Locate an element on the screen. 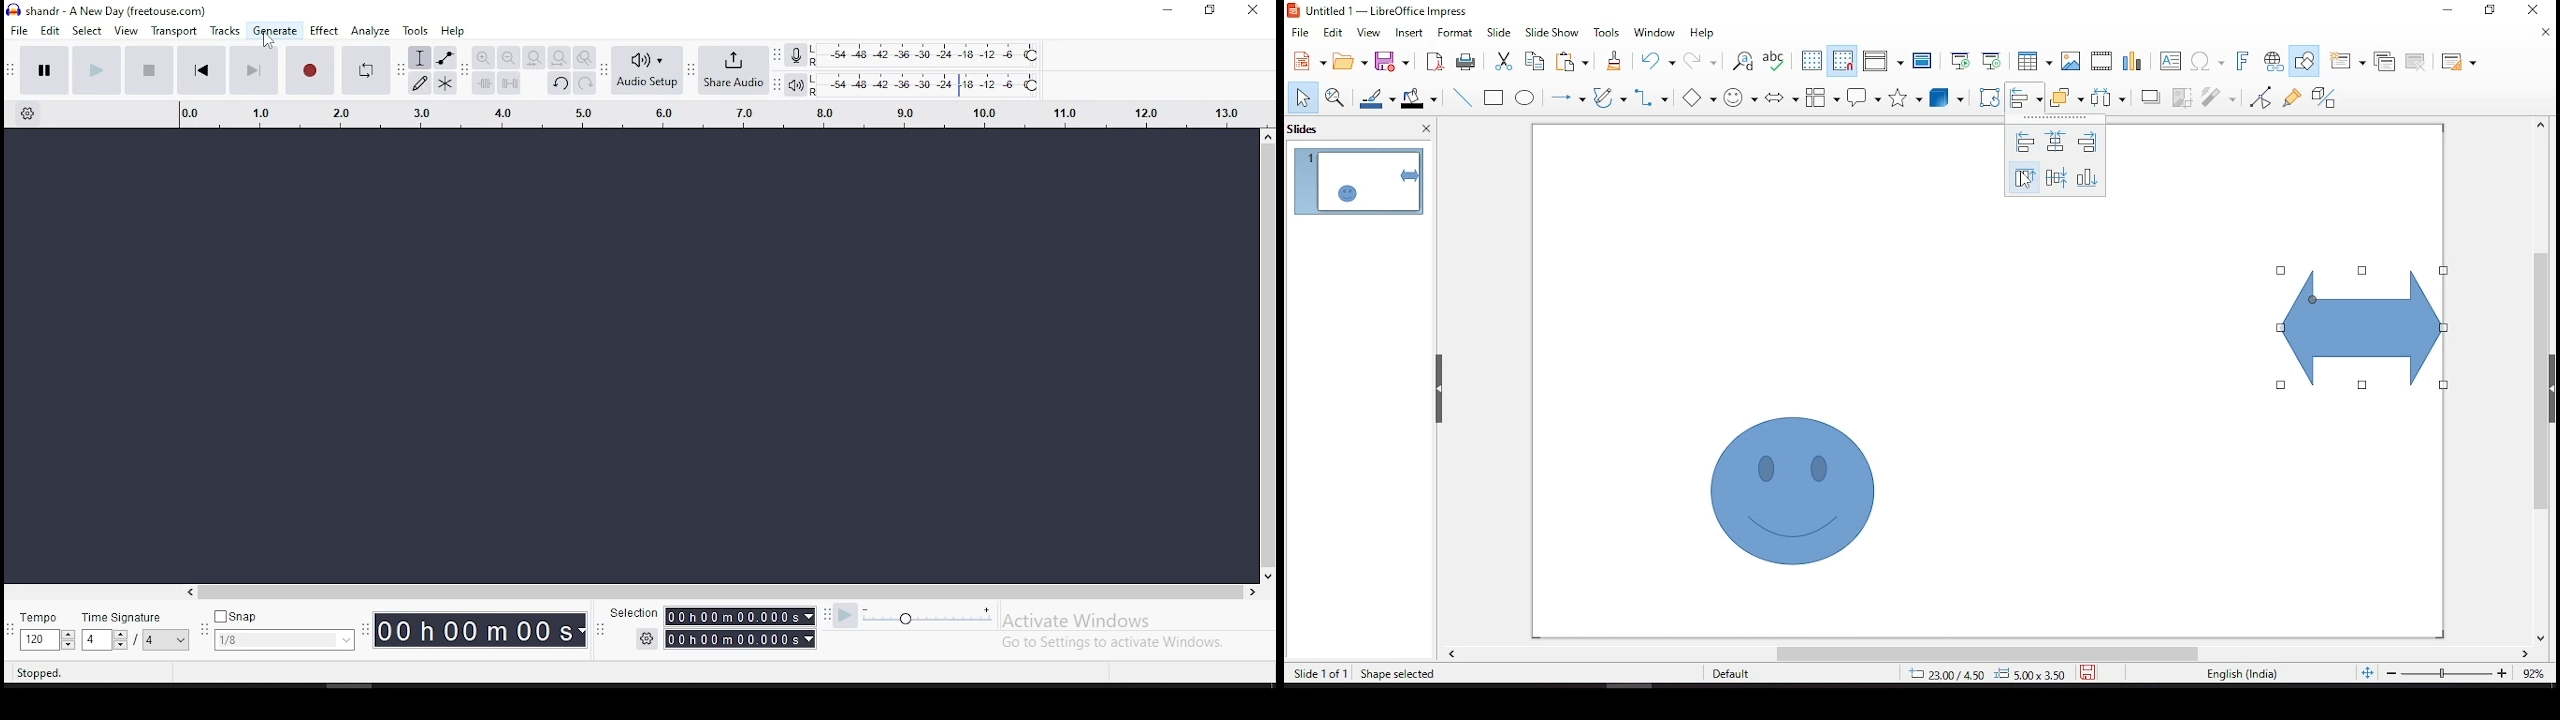 The image size is (2576, 728). slides is located at coordinates (1309, 128).